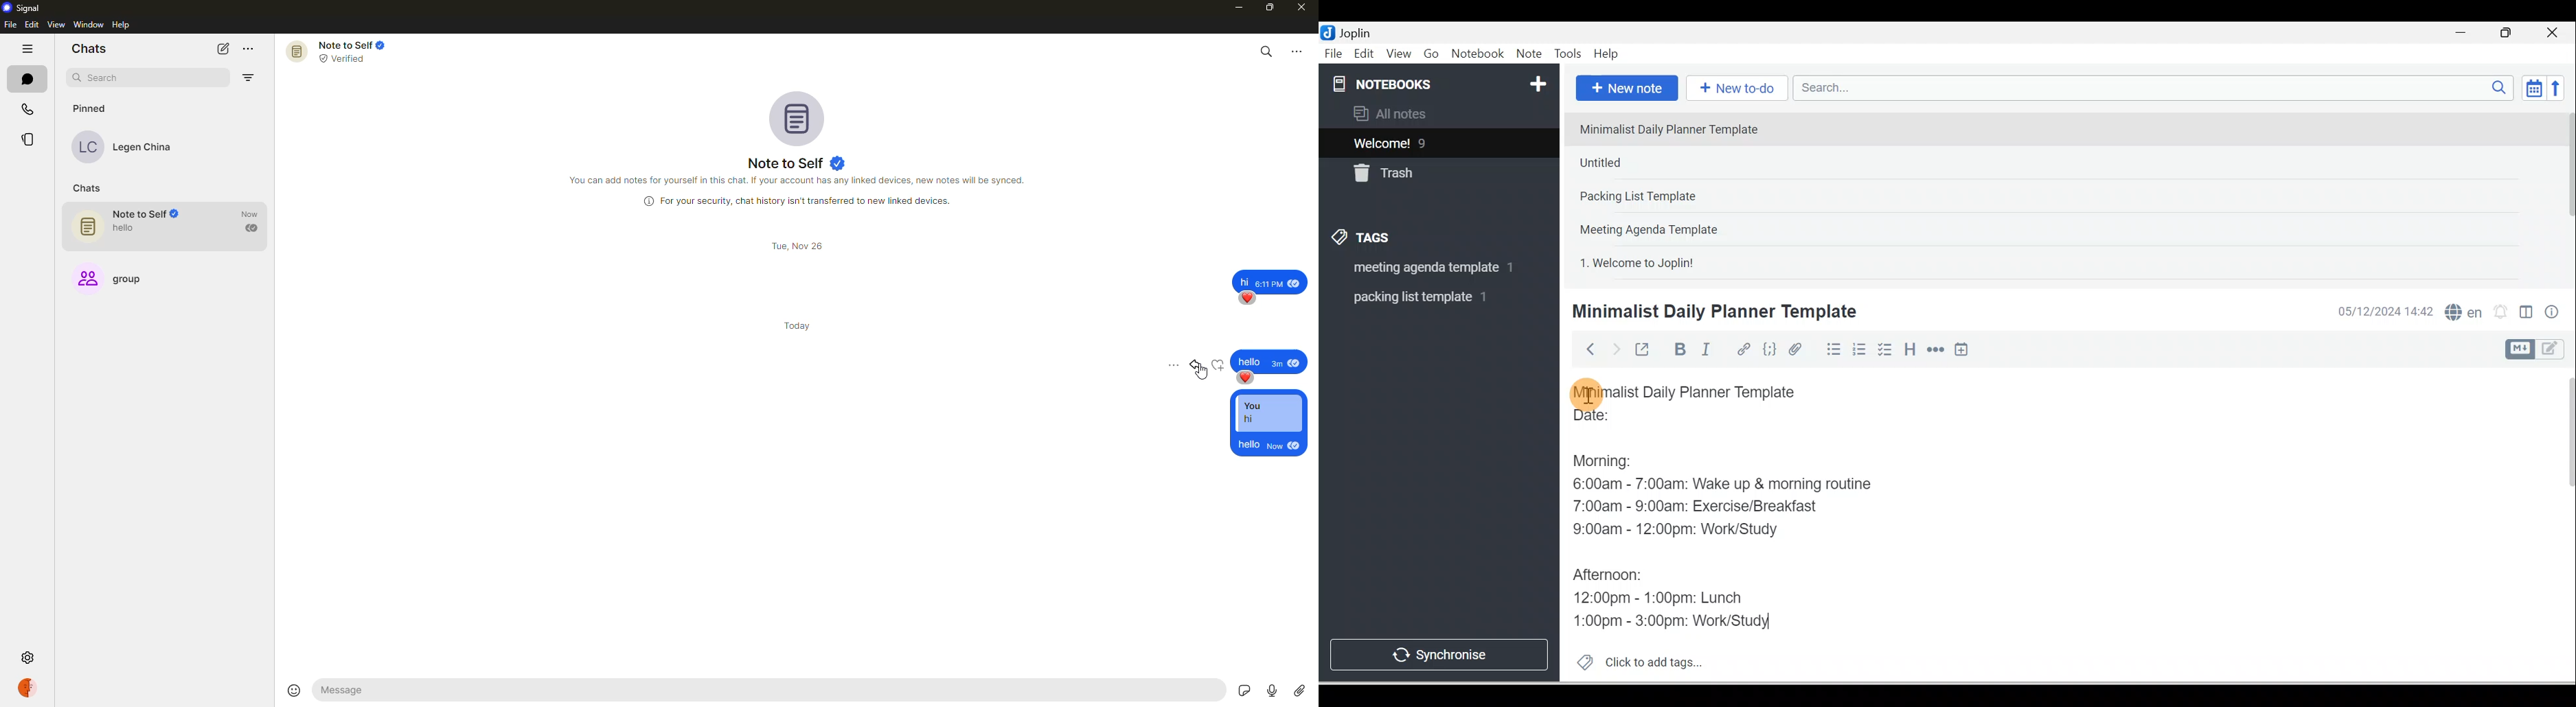 The height and width of the screenshot is (728, 2576). What do you see at coordinates (1708, 352) in the screenshot?
I see `Italic` at bounding box center [1708, 352].